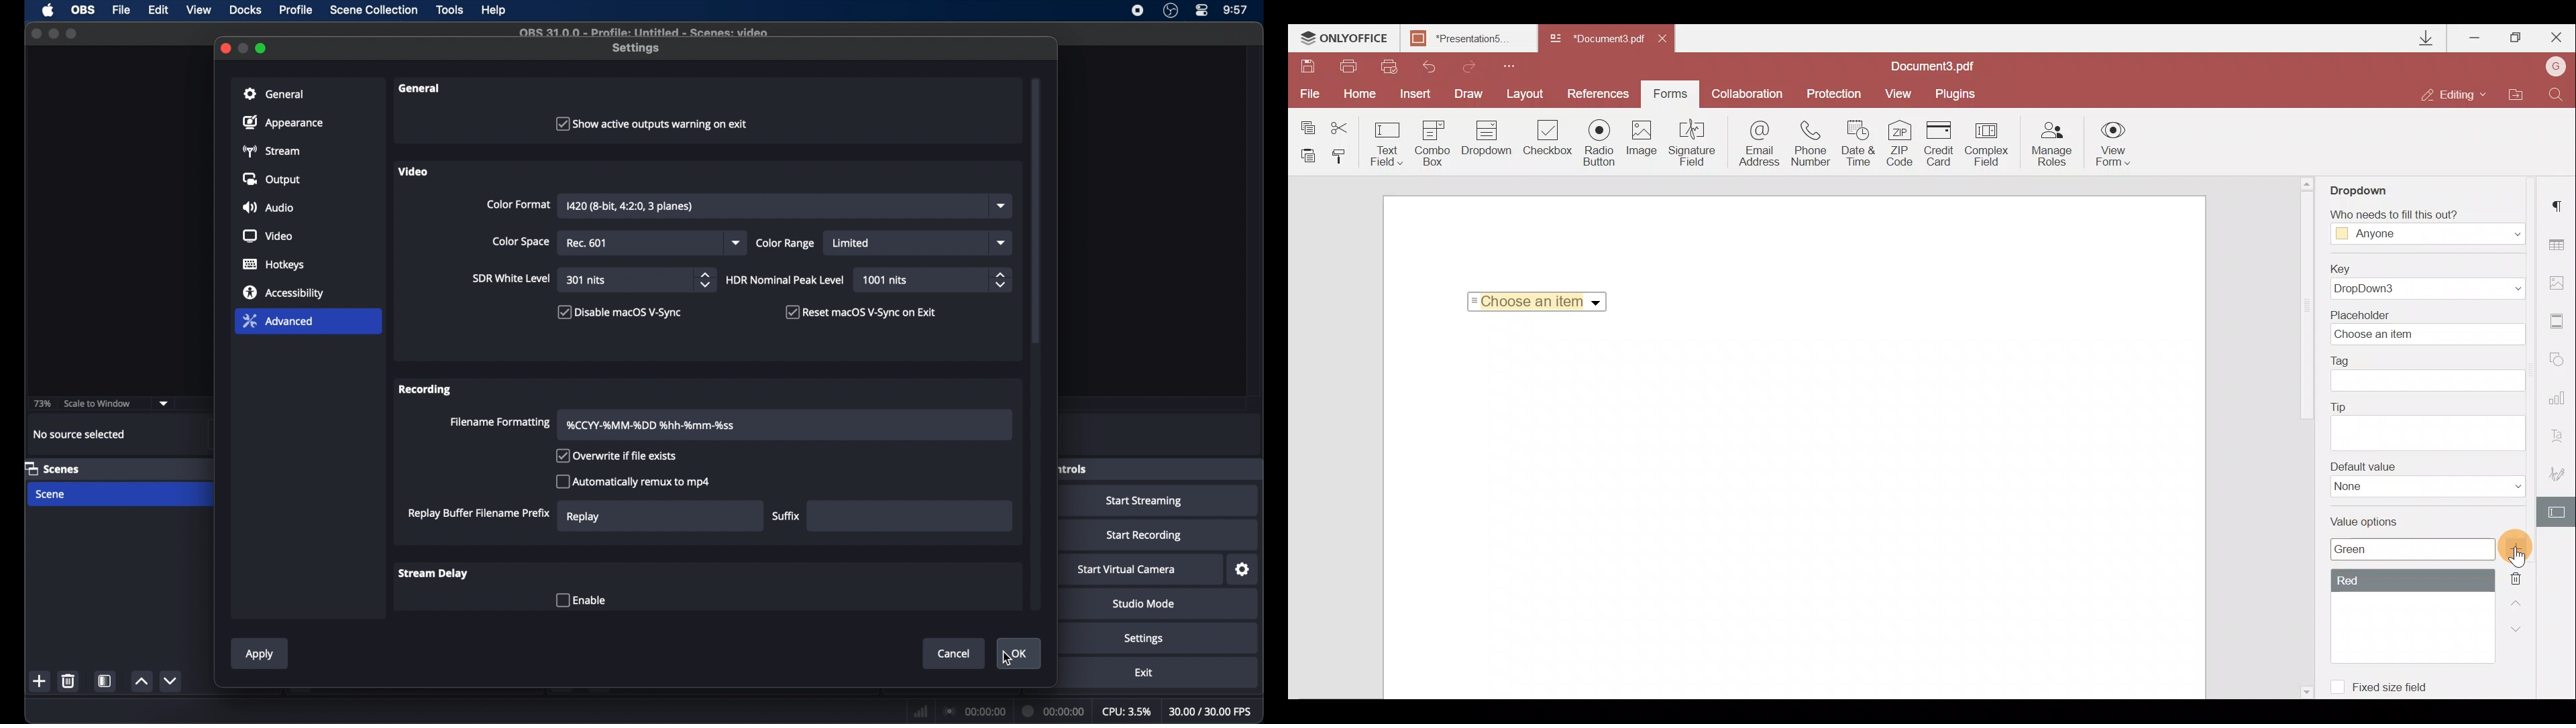 The image size is (2576, 728). I want to click on general, so click(422, 88).